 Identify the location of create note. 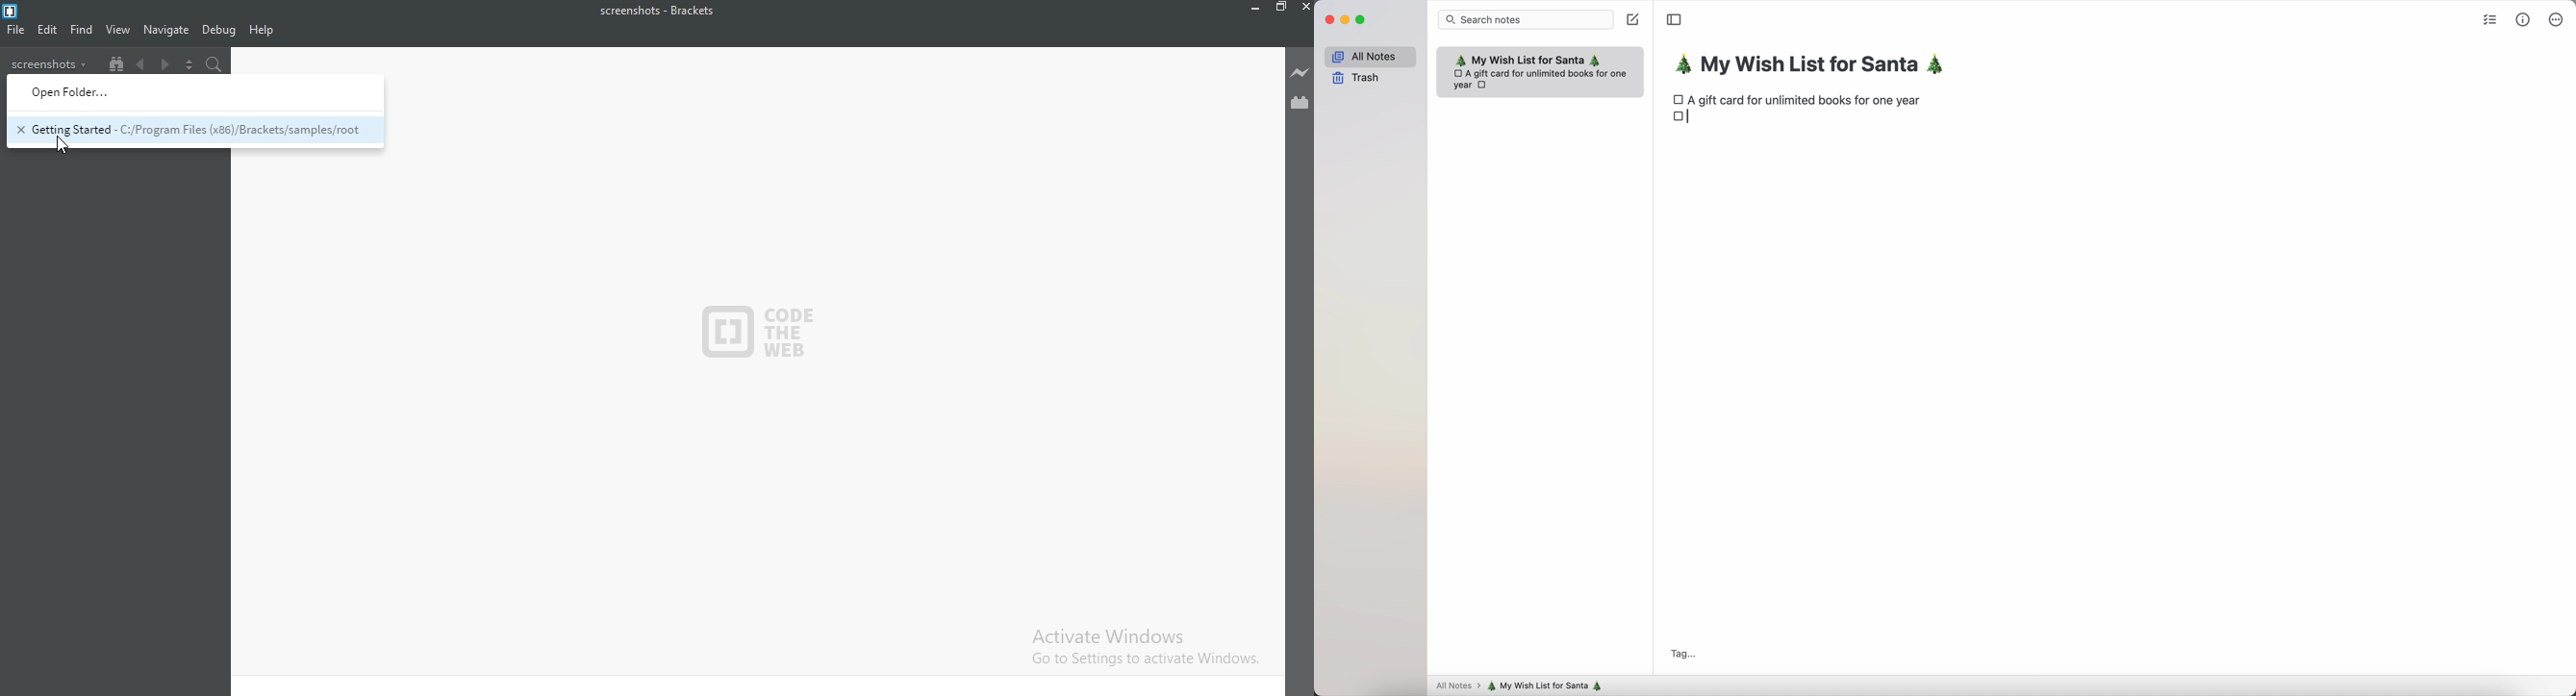
(1634, 21).